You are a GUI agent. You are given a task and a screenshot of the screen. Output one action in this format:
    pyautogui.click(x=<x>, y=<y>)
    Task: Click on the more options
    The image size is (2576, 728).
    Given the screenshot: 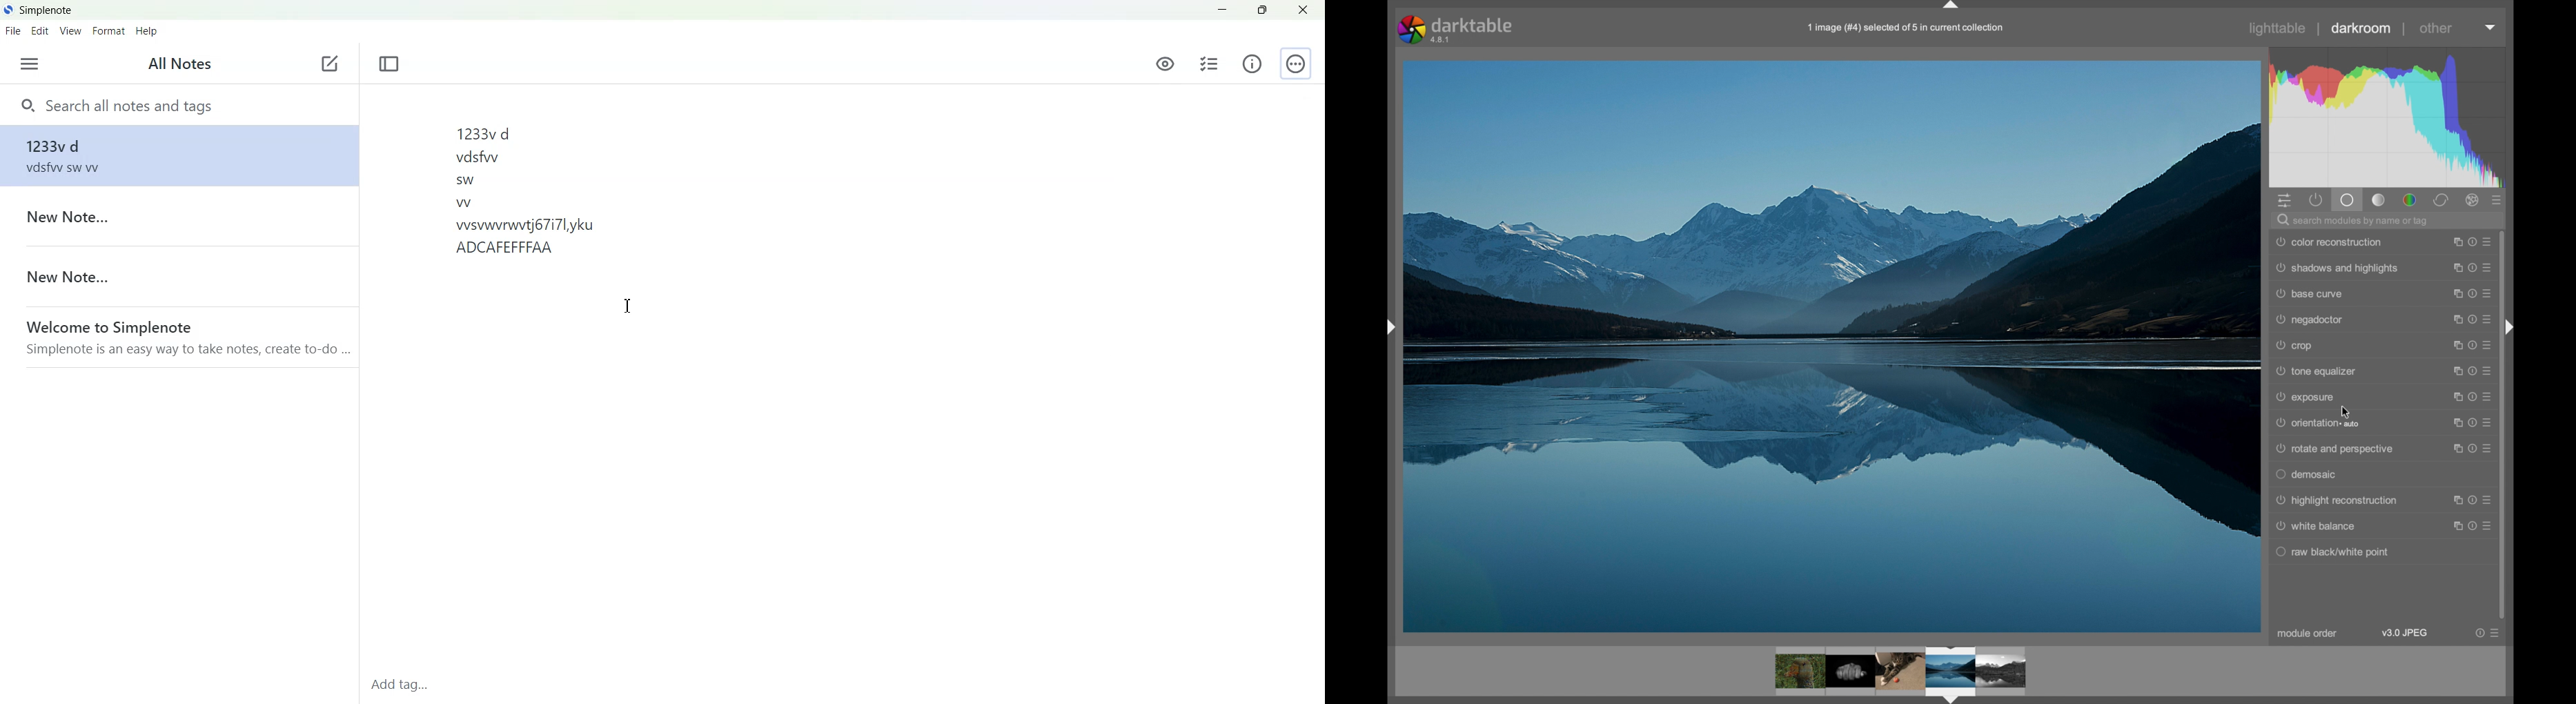 What is the action you would take?
    pyautogui.click(x=2473, y=319)
    